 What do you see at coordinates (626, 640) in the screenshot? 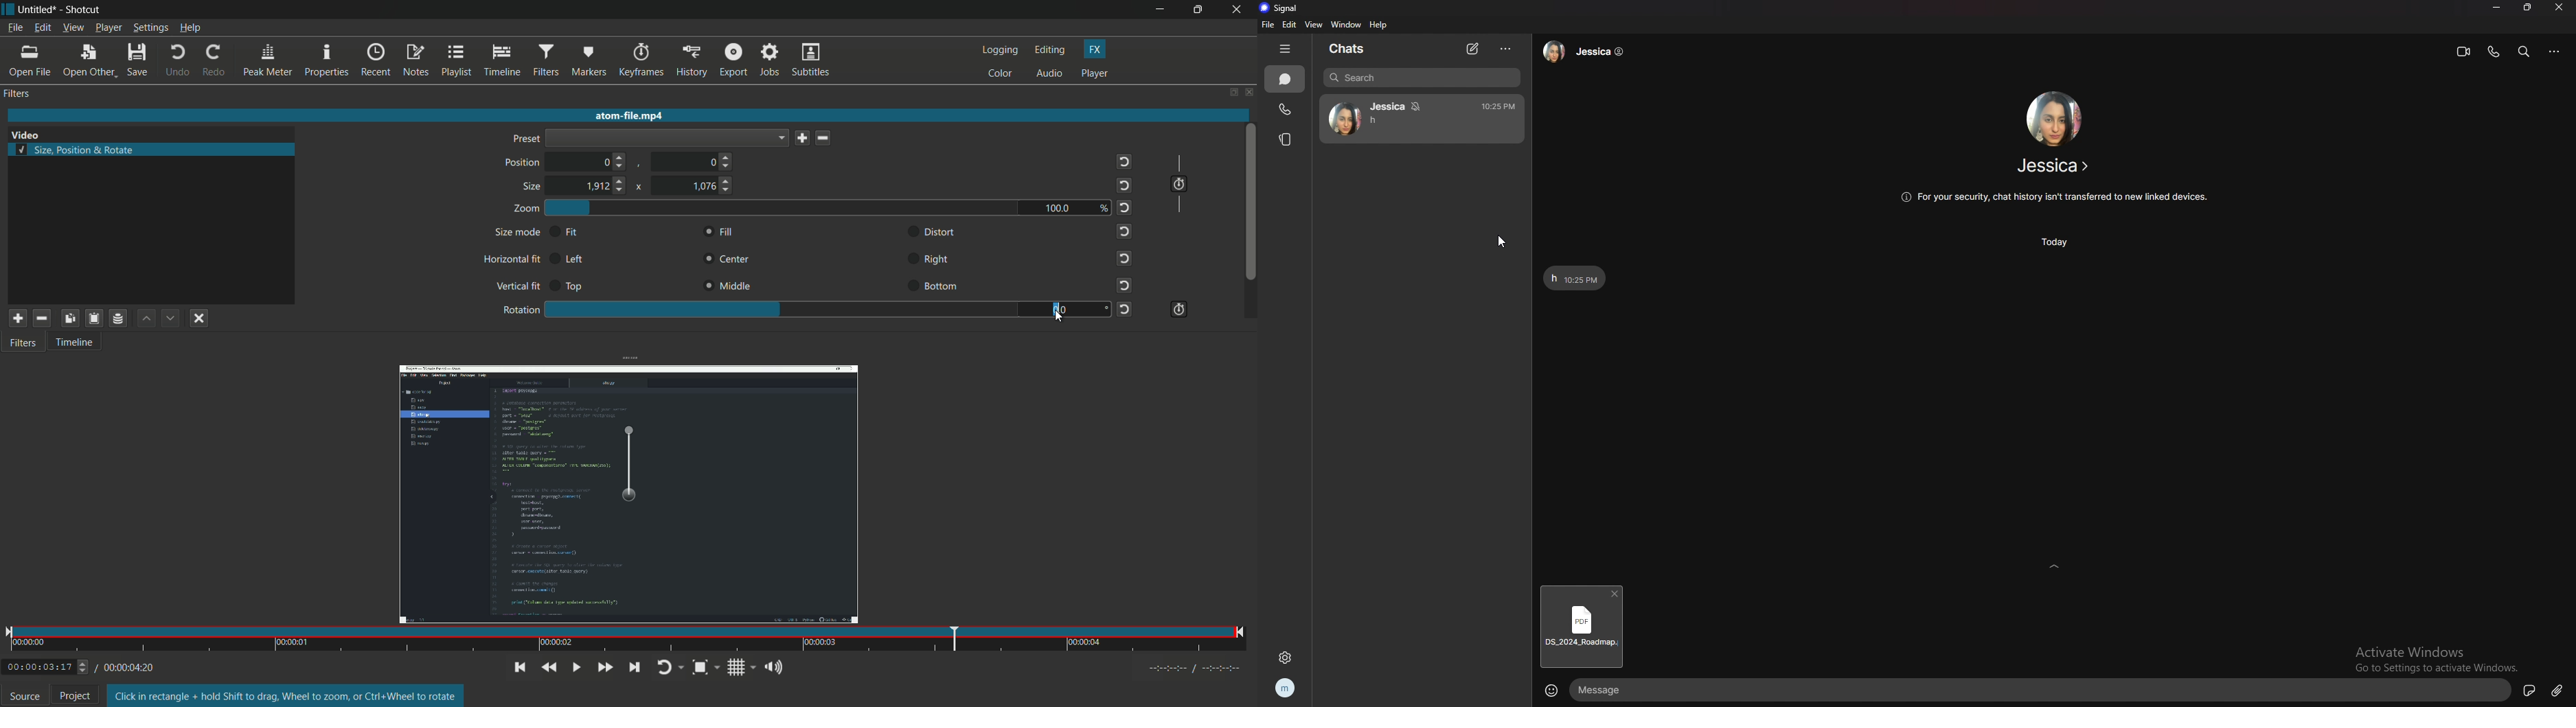
I see `time and position` at bounding box center [626, 640].